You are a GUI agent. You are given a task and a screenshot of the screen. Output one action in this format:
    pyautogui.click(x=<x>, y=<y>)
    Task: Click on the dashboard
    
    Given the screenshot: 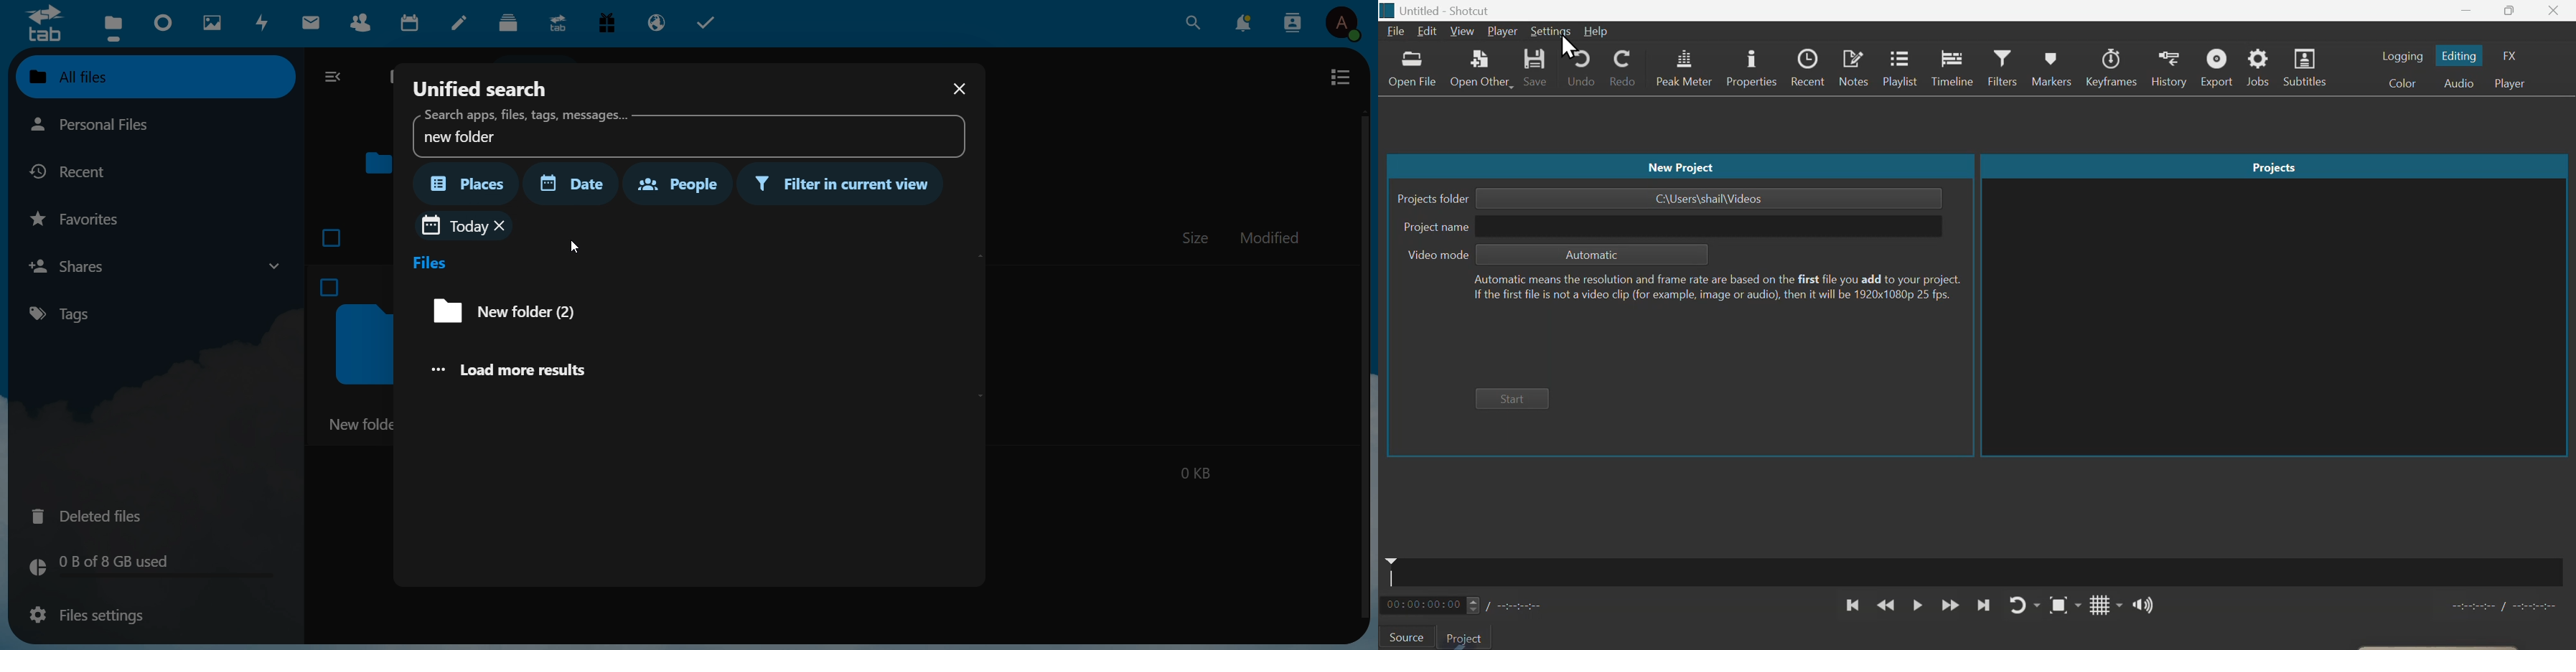 What is the action you would take?
    pyautogui.click(x=164, y=24)
    